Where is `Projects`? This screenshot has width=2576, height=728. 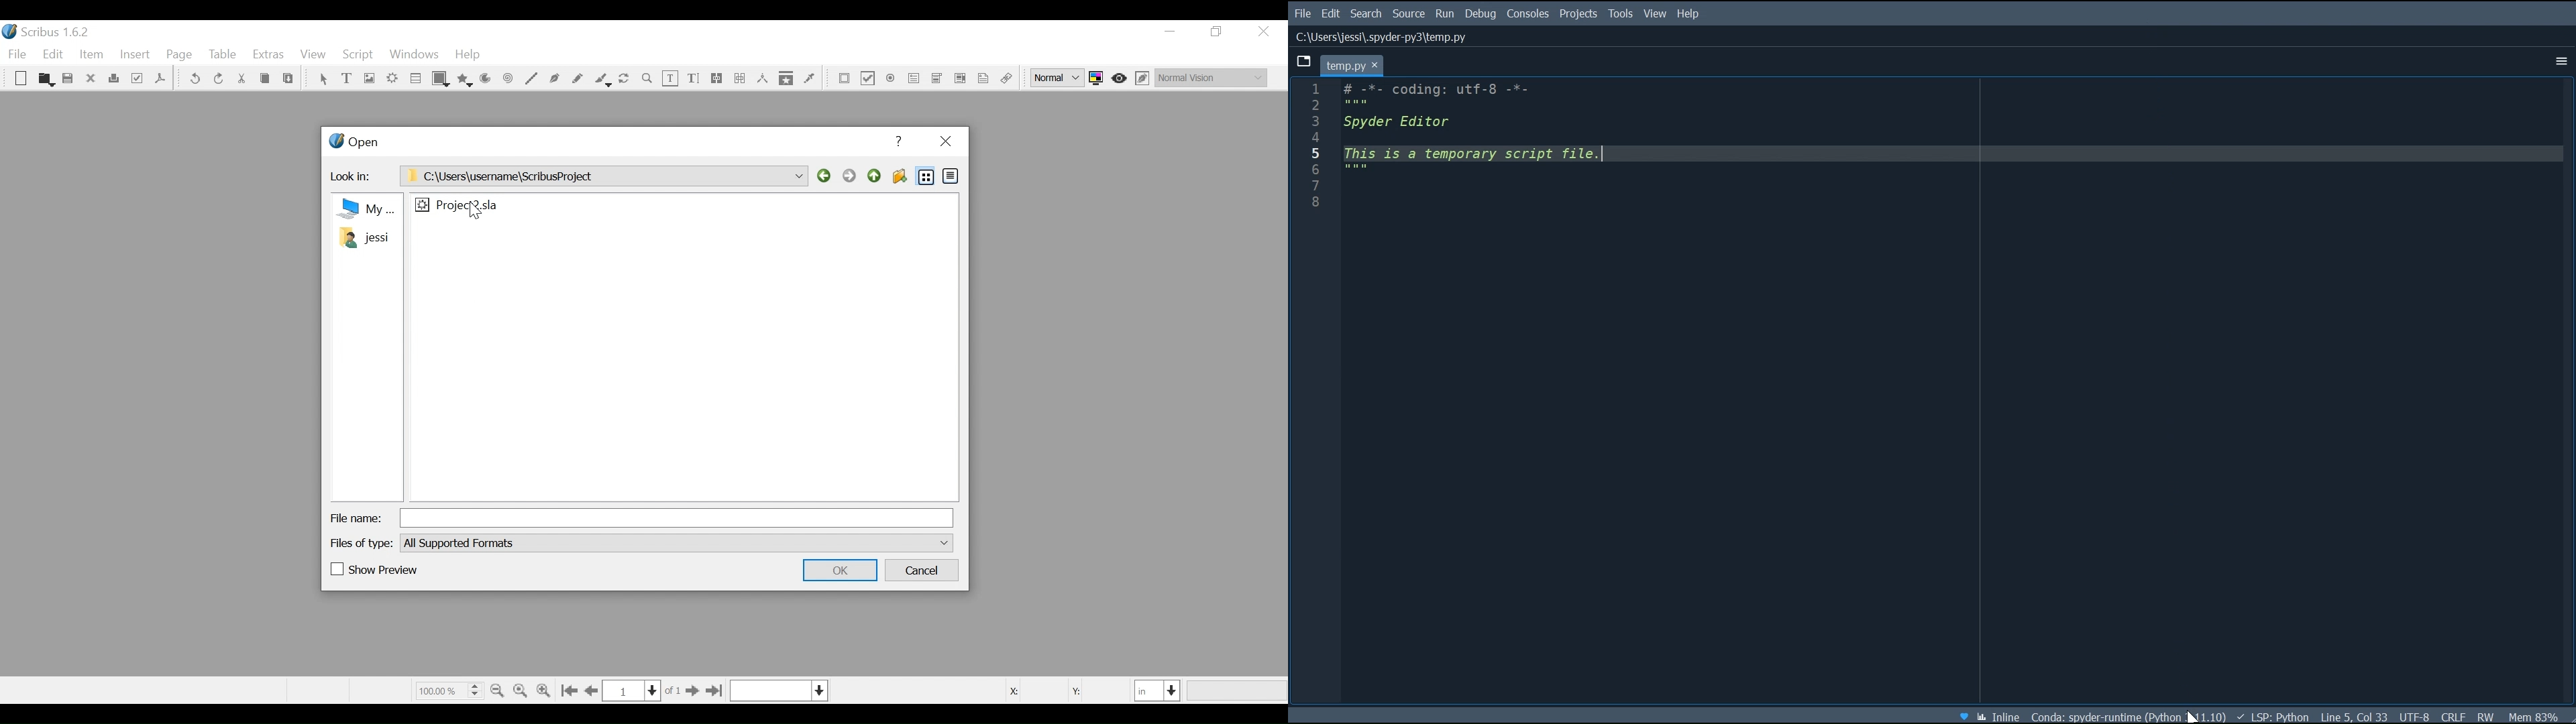
Projects is located at coordinates (1577, 15).